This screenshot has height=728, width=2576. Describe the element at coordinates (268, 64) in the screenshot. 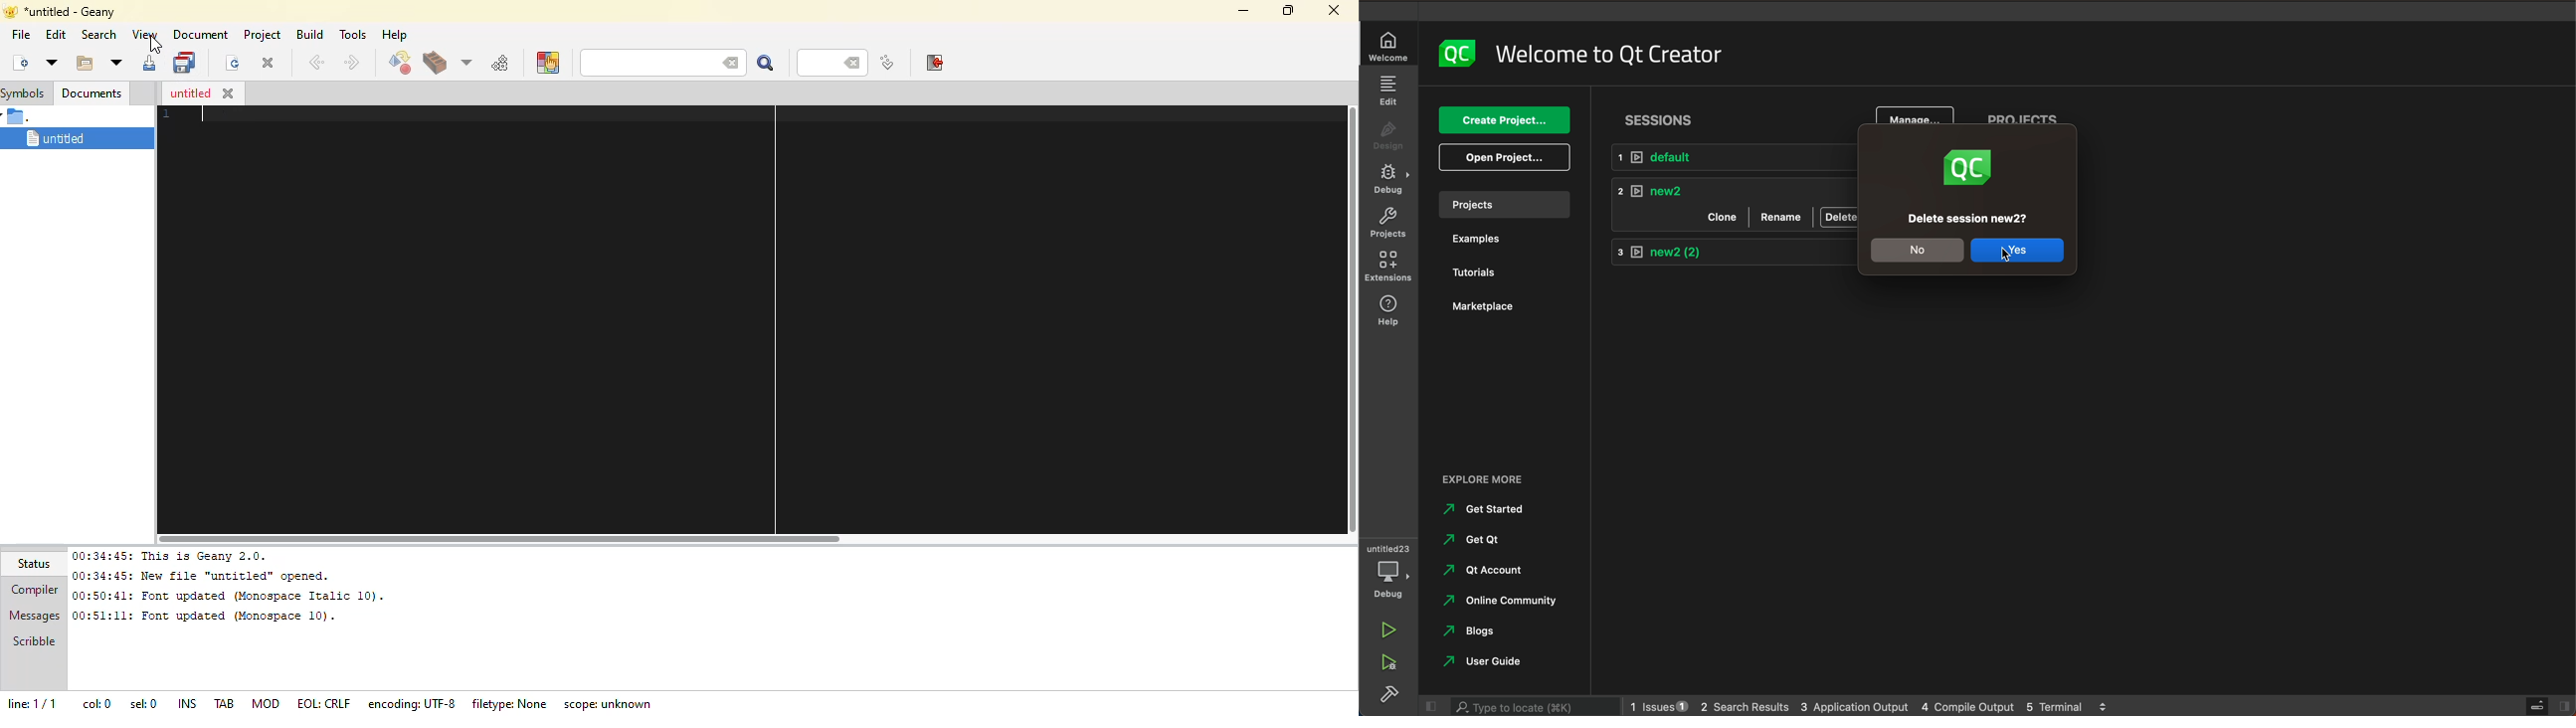

I see `close` at that location.